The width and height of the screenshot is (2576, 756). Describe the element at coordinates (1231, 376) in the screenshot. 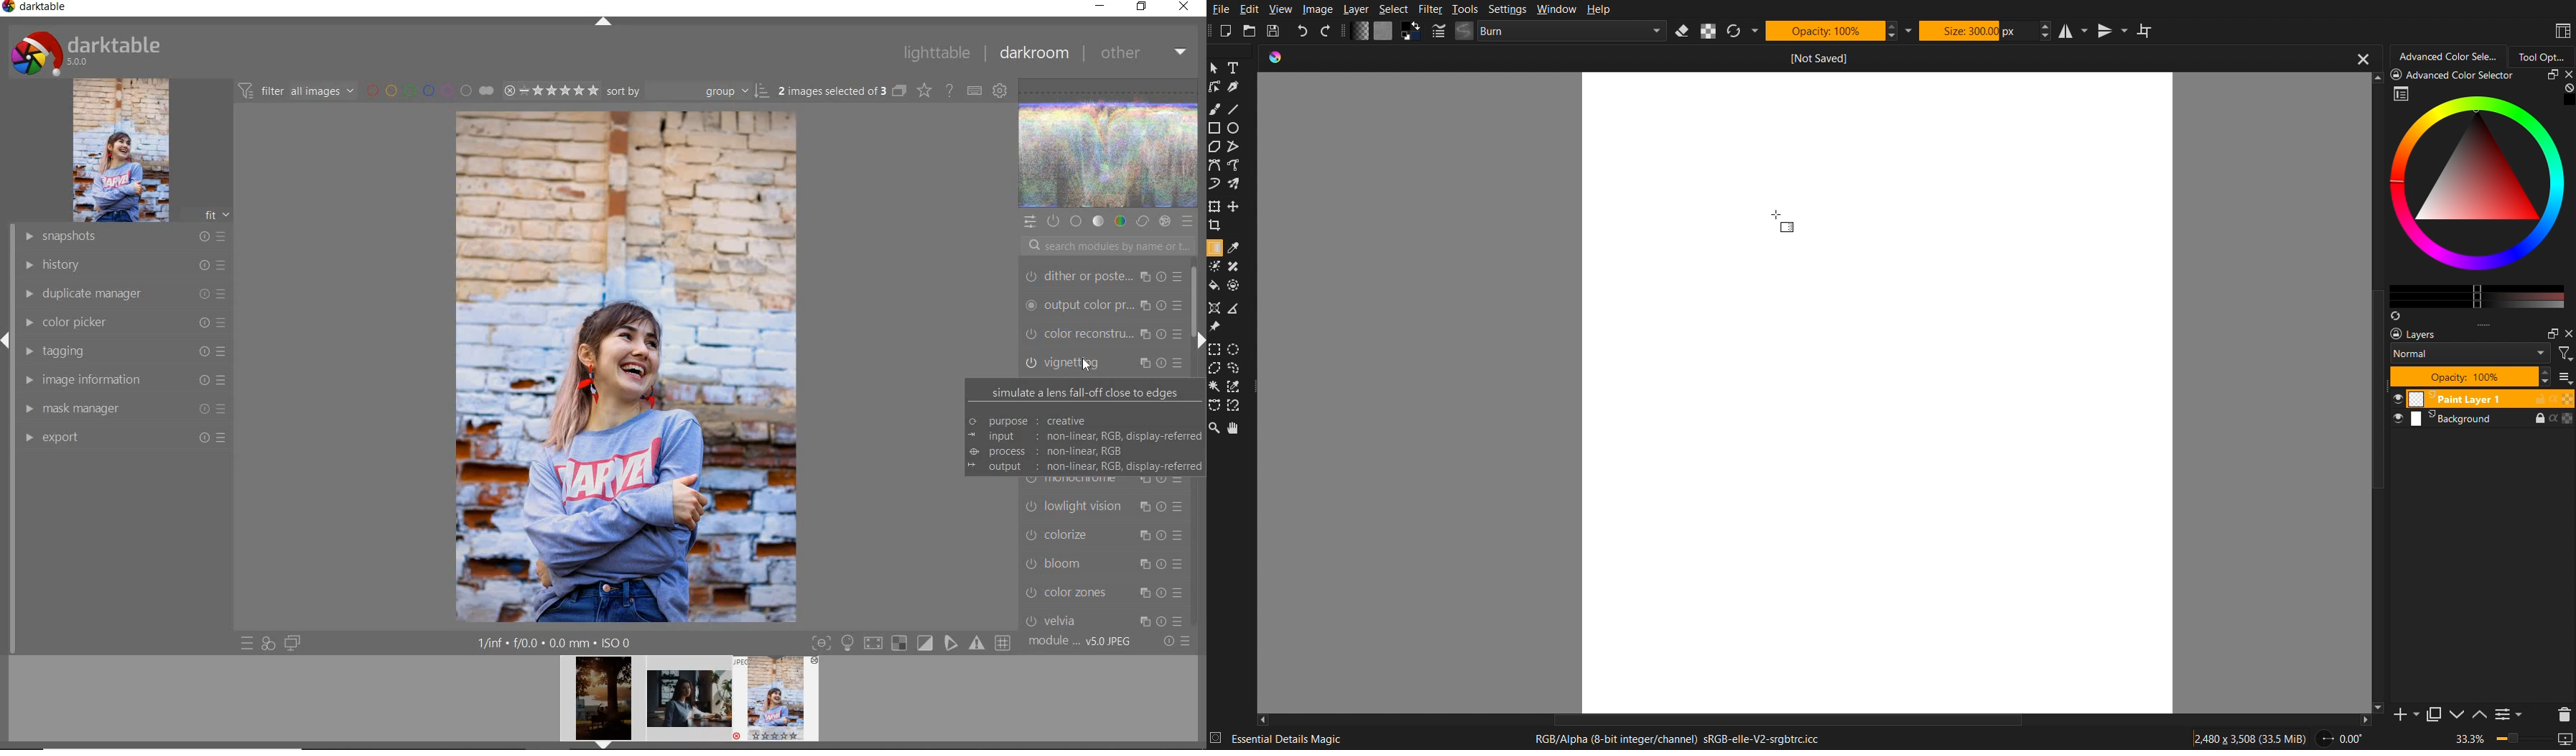

I see `Selection Tools` at that location.